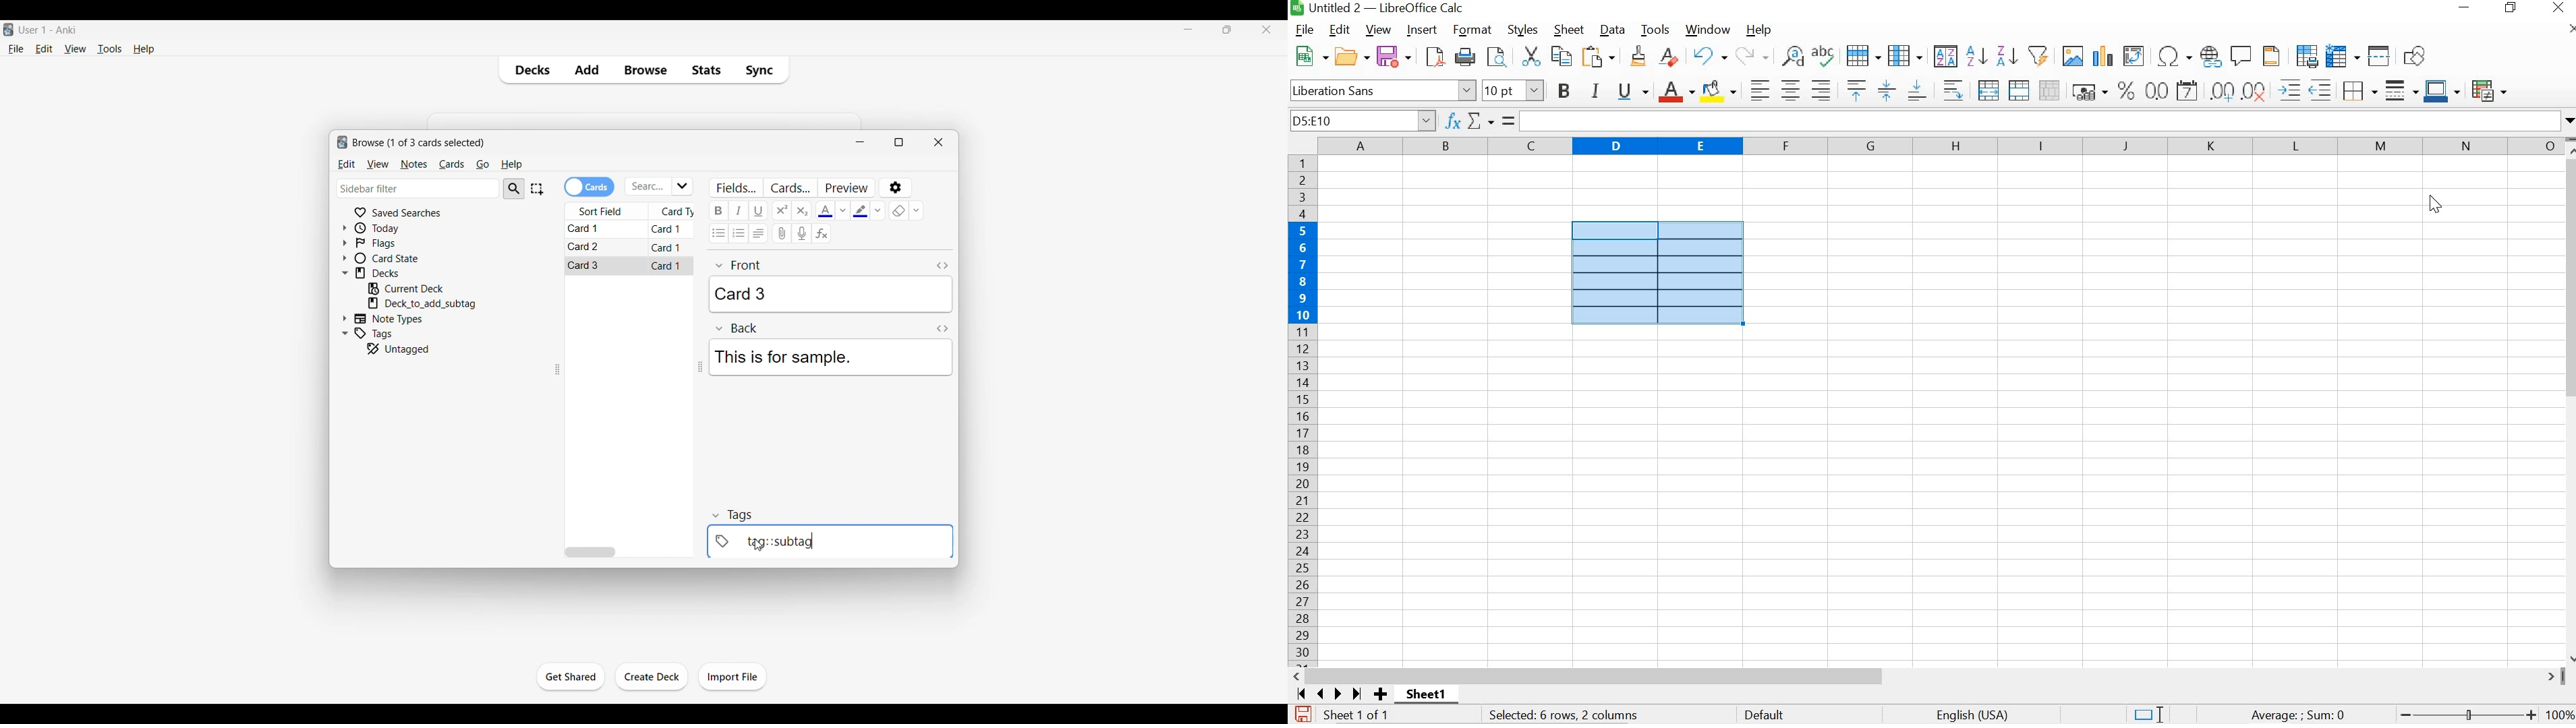  What do you see at coordinates (1974, 715) in the screenshot?
I see `text language` at bounding box center [1974, 715].